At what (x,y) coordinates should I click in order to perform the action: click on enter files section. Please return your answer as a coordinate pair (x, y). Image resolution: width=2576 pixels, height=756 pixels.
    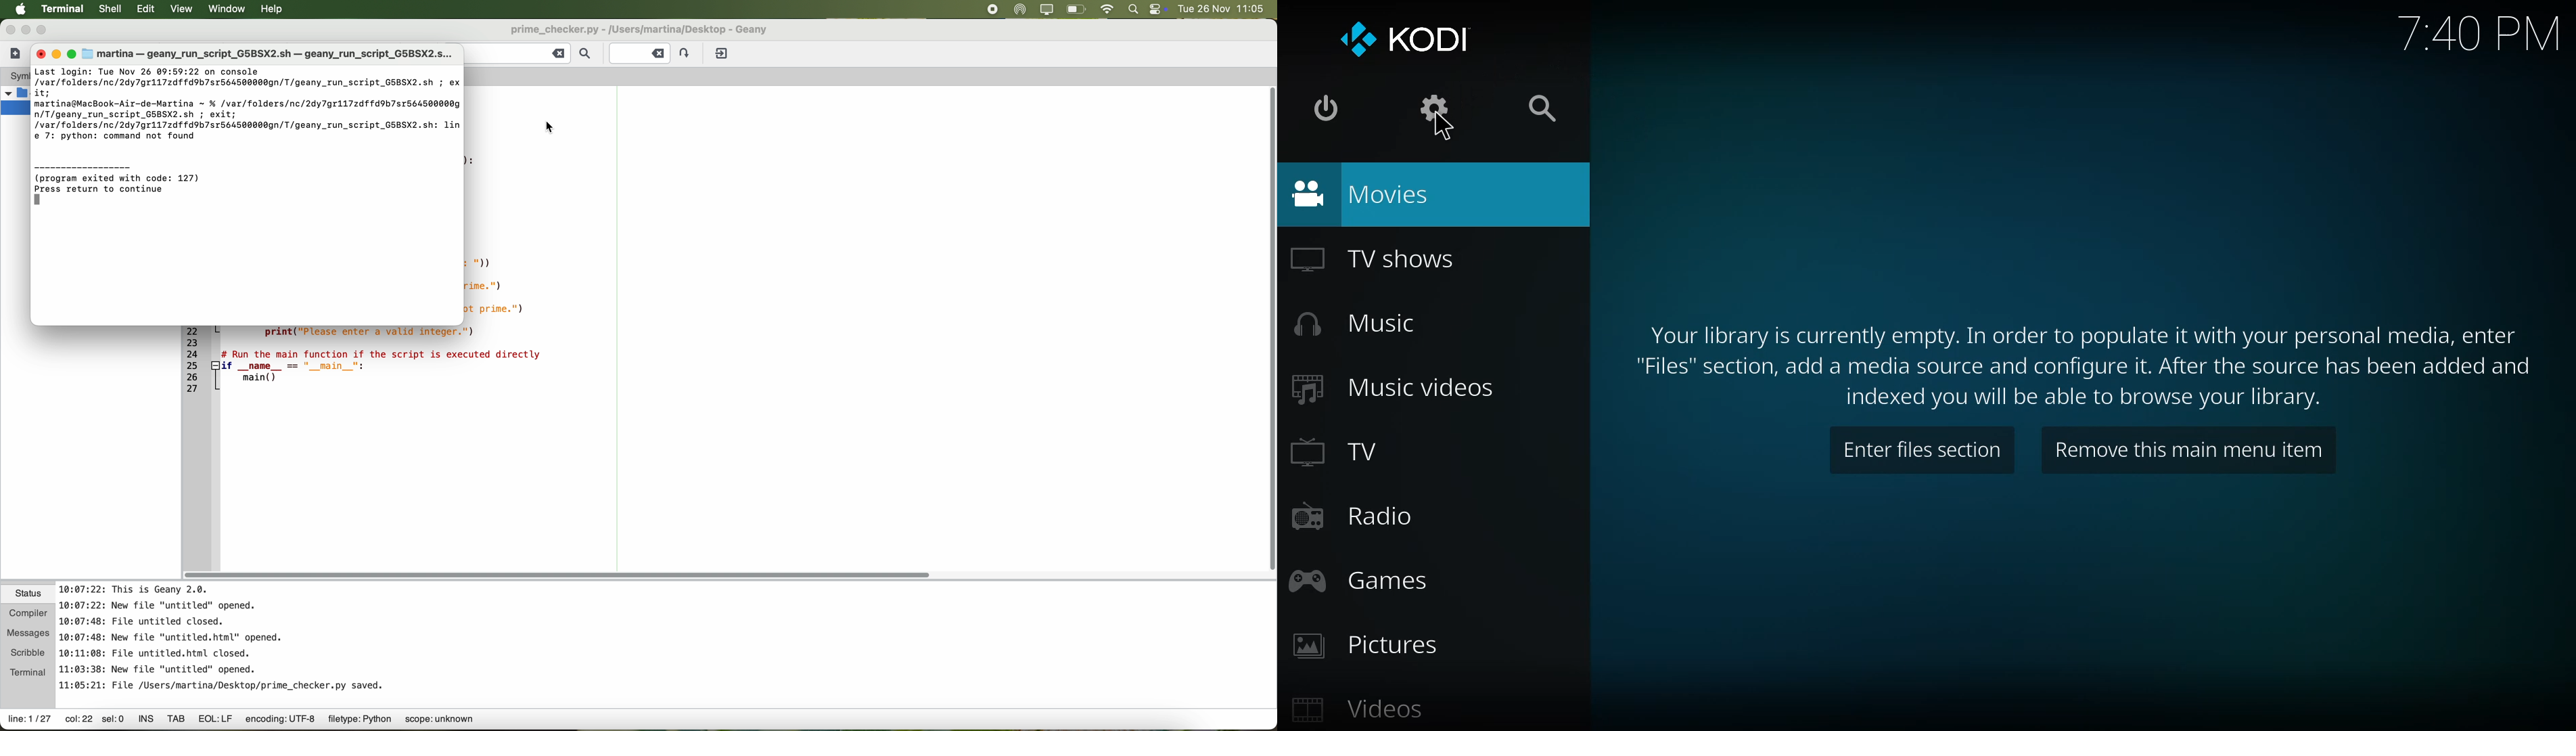
    Looking at the image, I should click on (1920, 450).